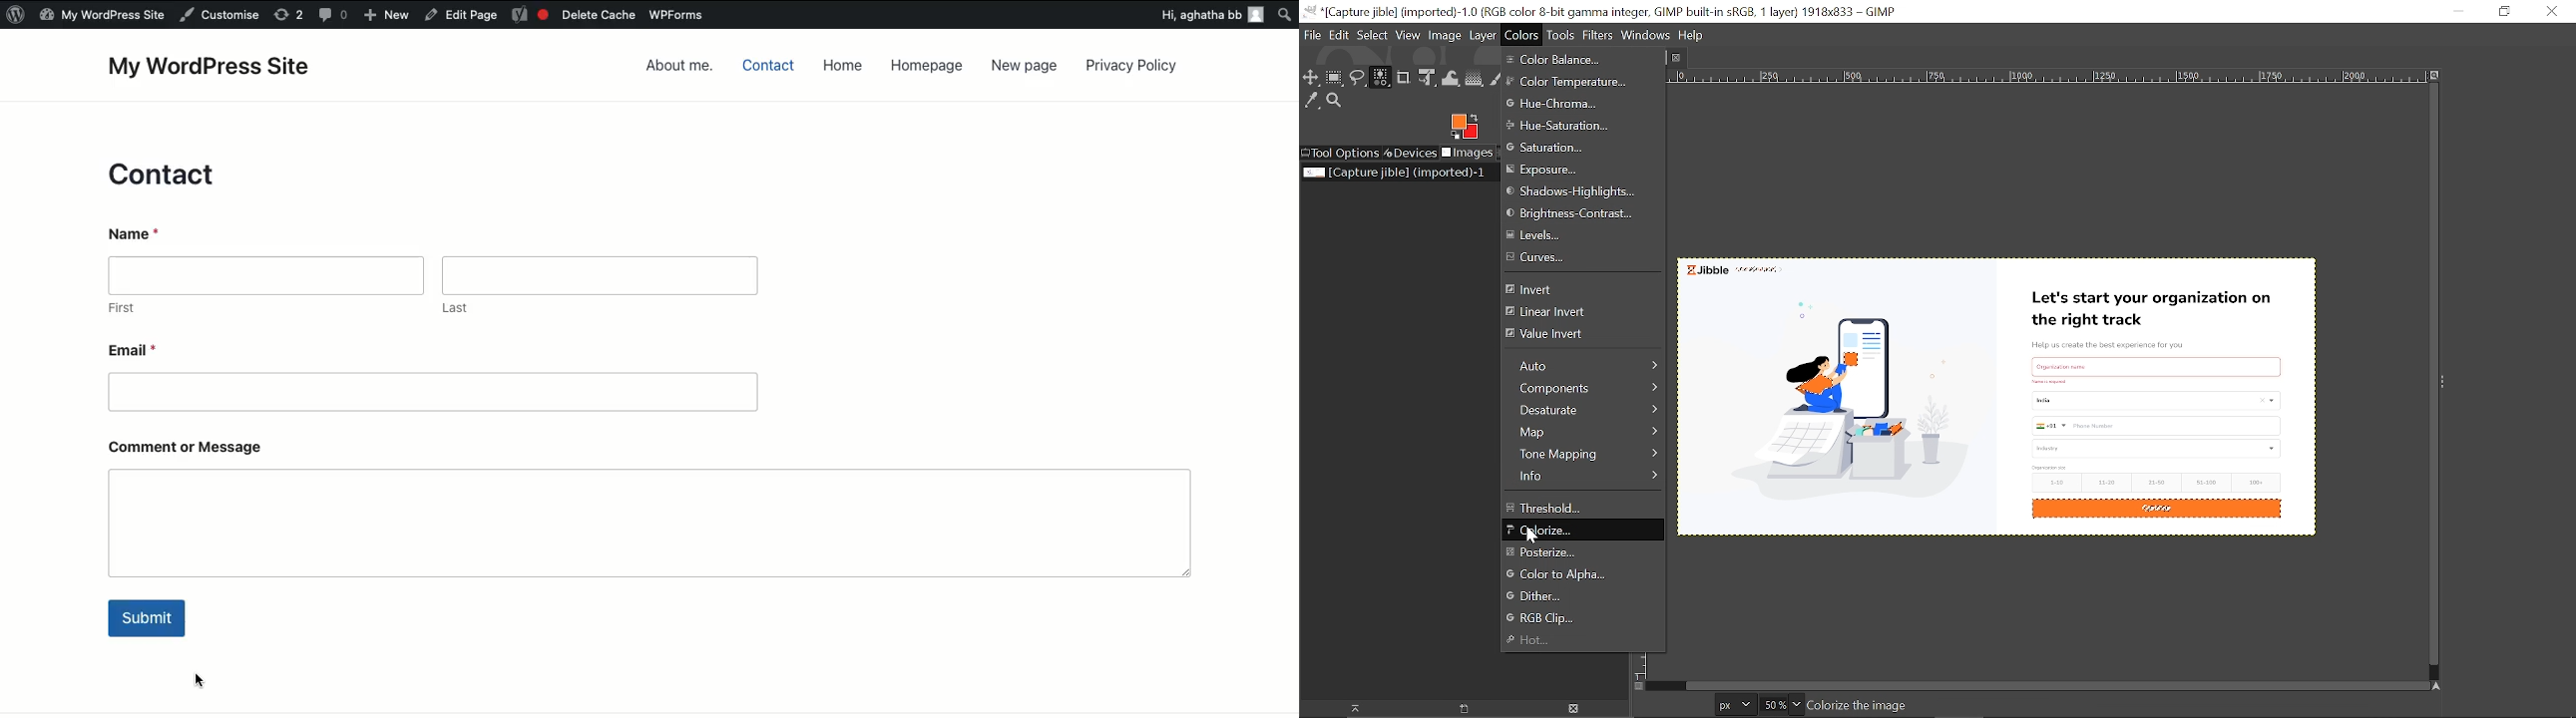  What do you see at coordinates (1681, 57) in the screenshot?
I see `Close current tab` at bounding box center [1681, 57].